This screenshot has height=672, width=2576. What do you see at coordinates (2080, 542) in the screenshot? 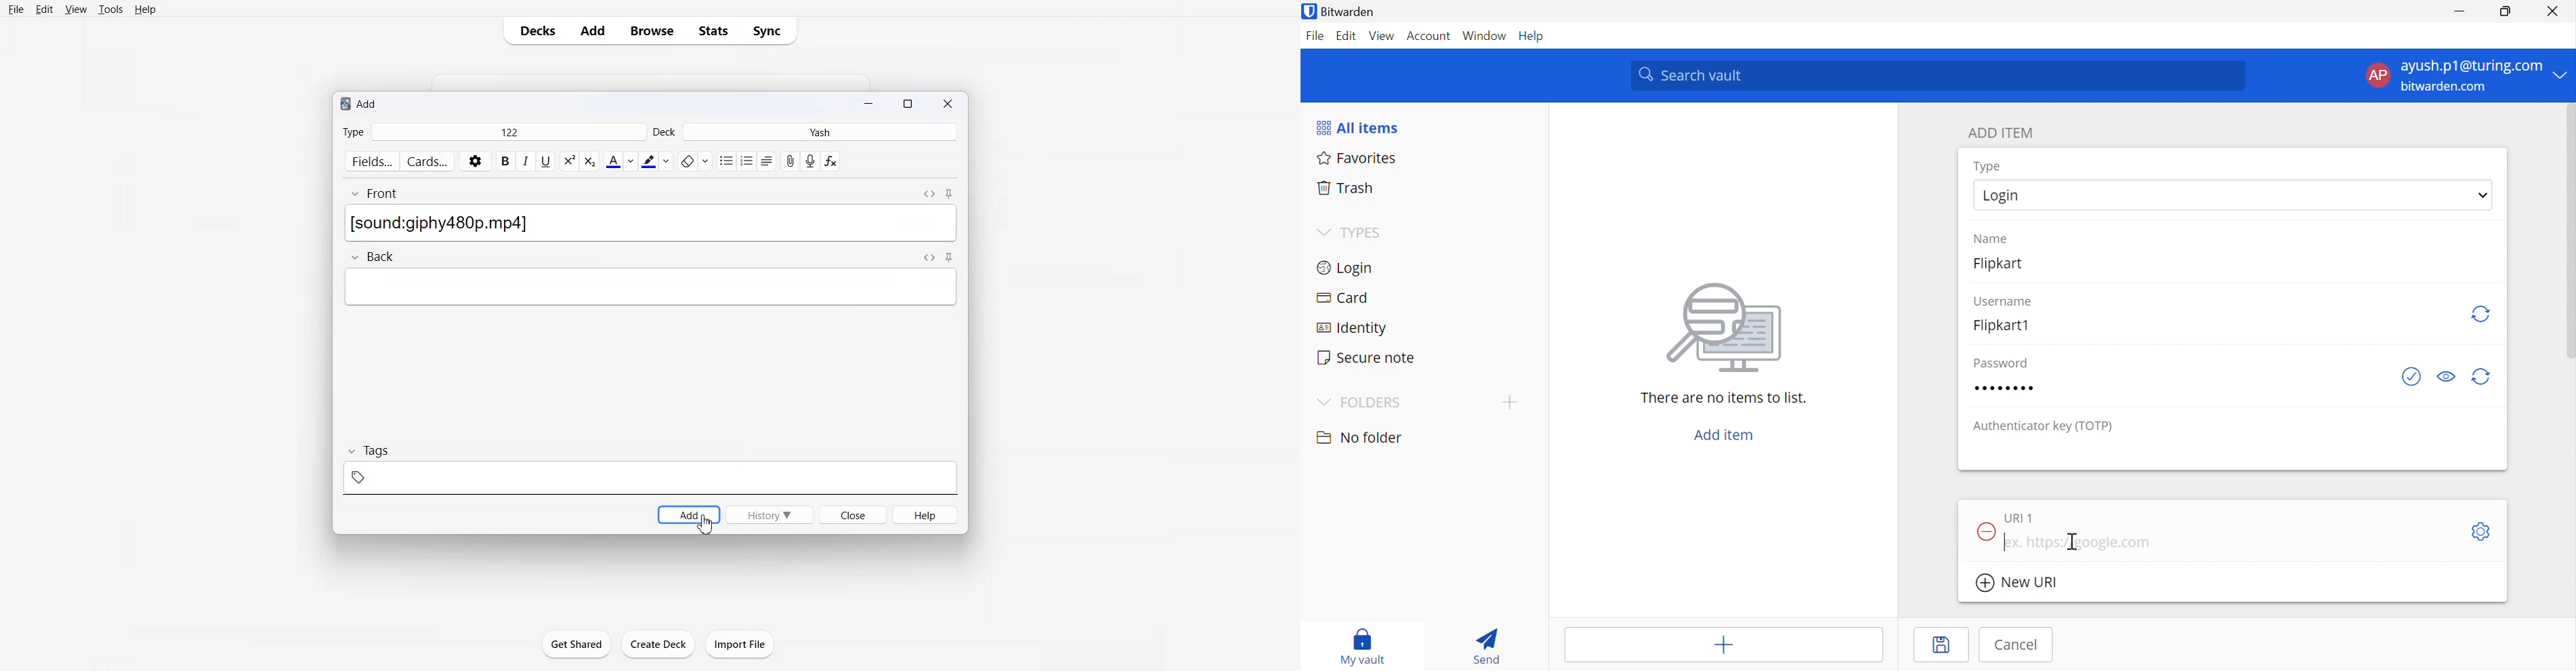
I see `eg. https://google.com` at bounding box center [2080, 542].